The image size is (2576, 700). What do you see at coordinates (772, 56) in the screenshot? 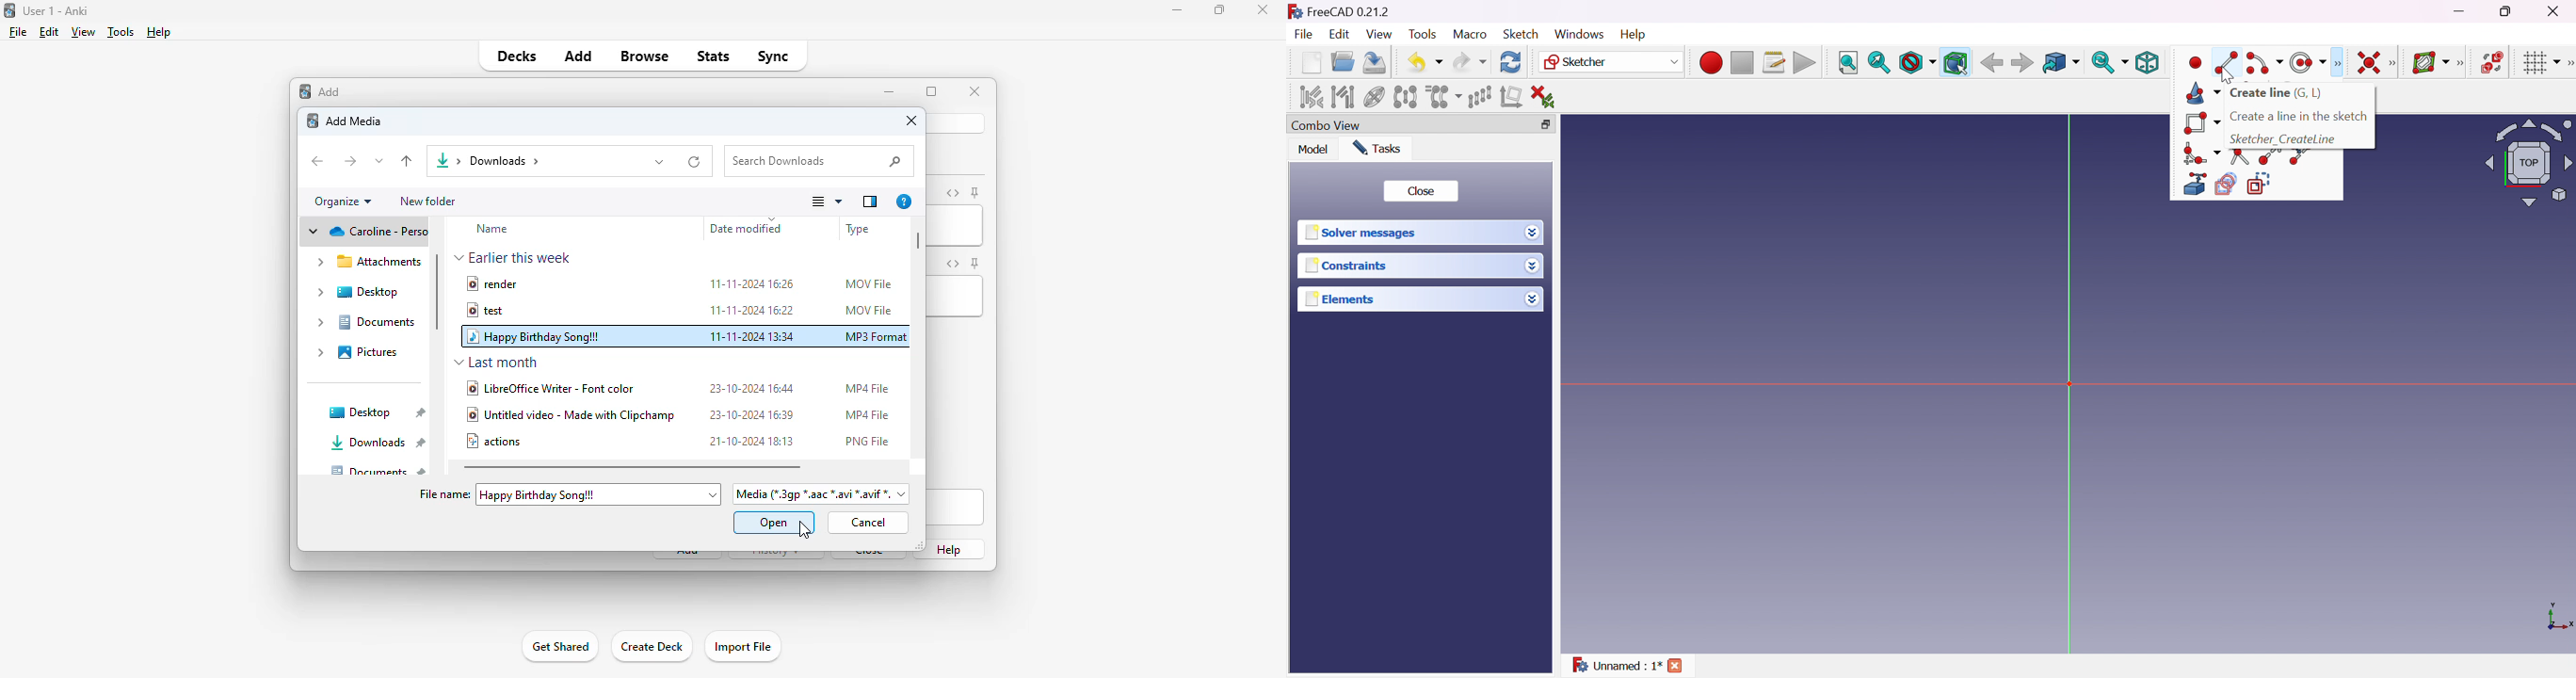
I see `sync` at bounding box center [772, 56].